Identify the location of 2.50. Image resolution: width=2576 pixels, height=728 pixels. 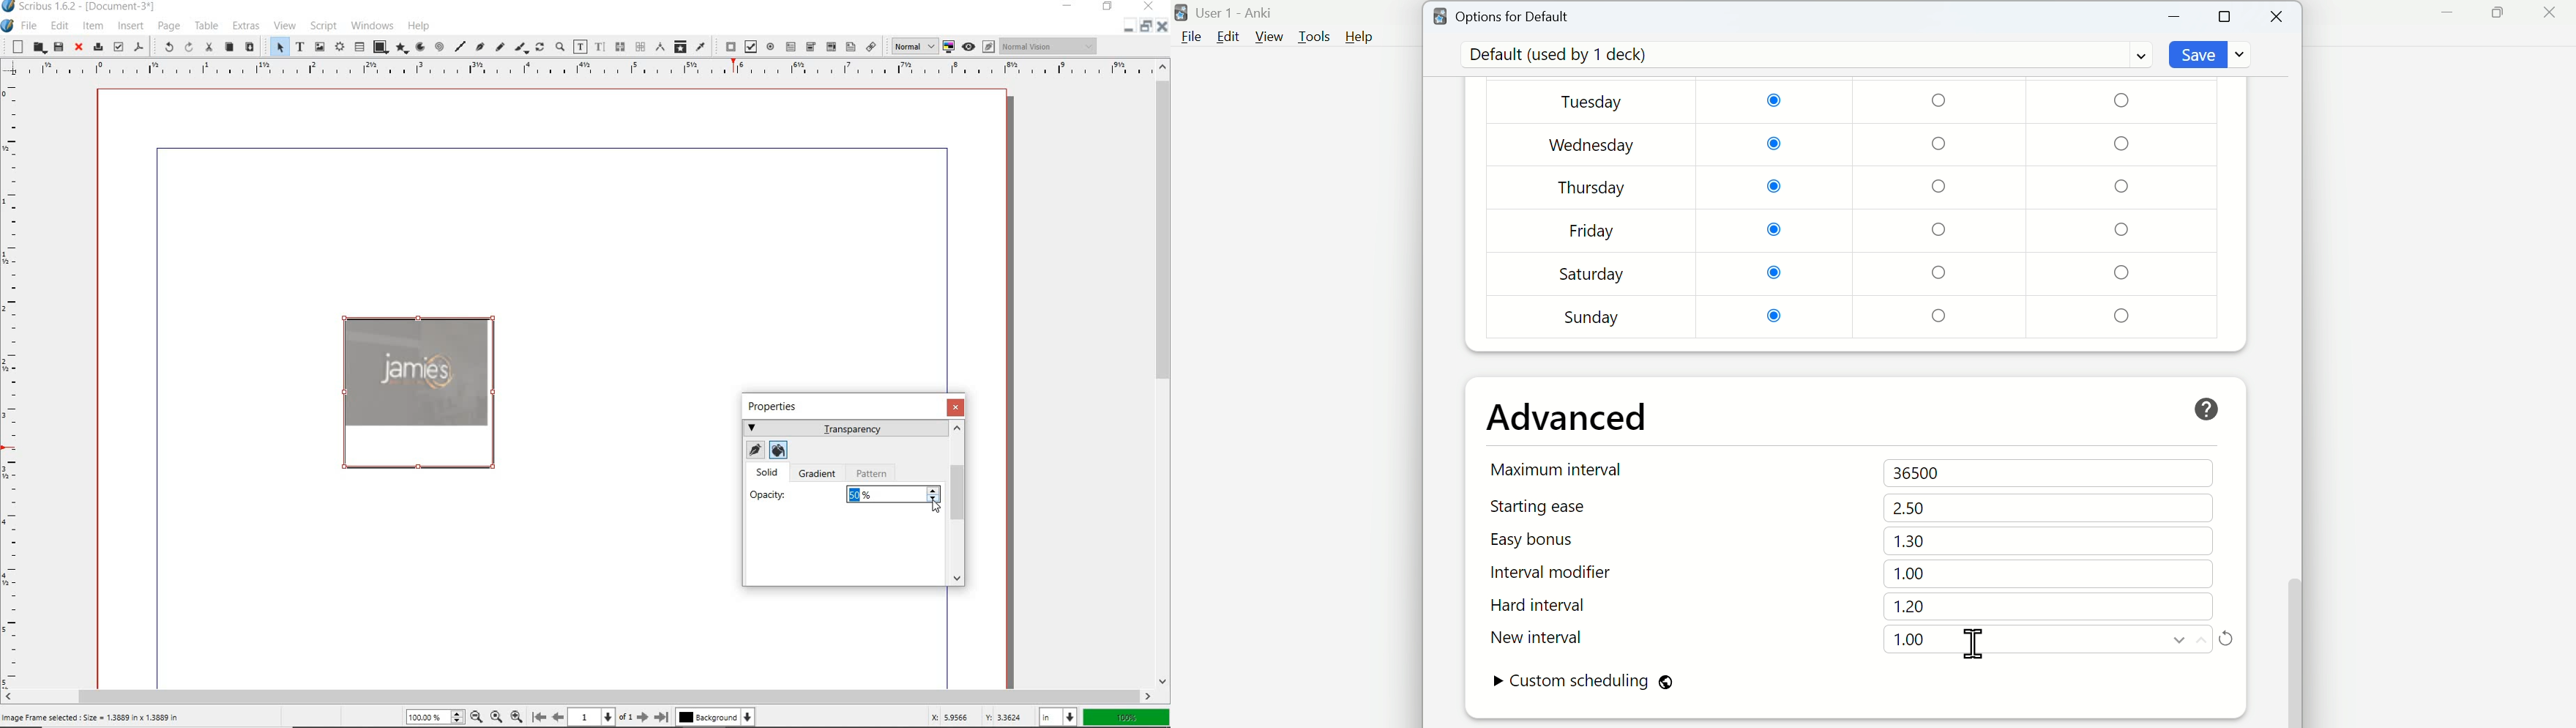
(1909, 508).